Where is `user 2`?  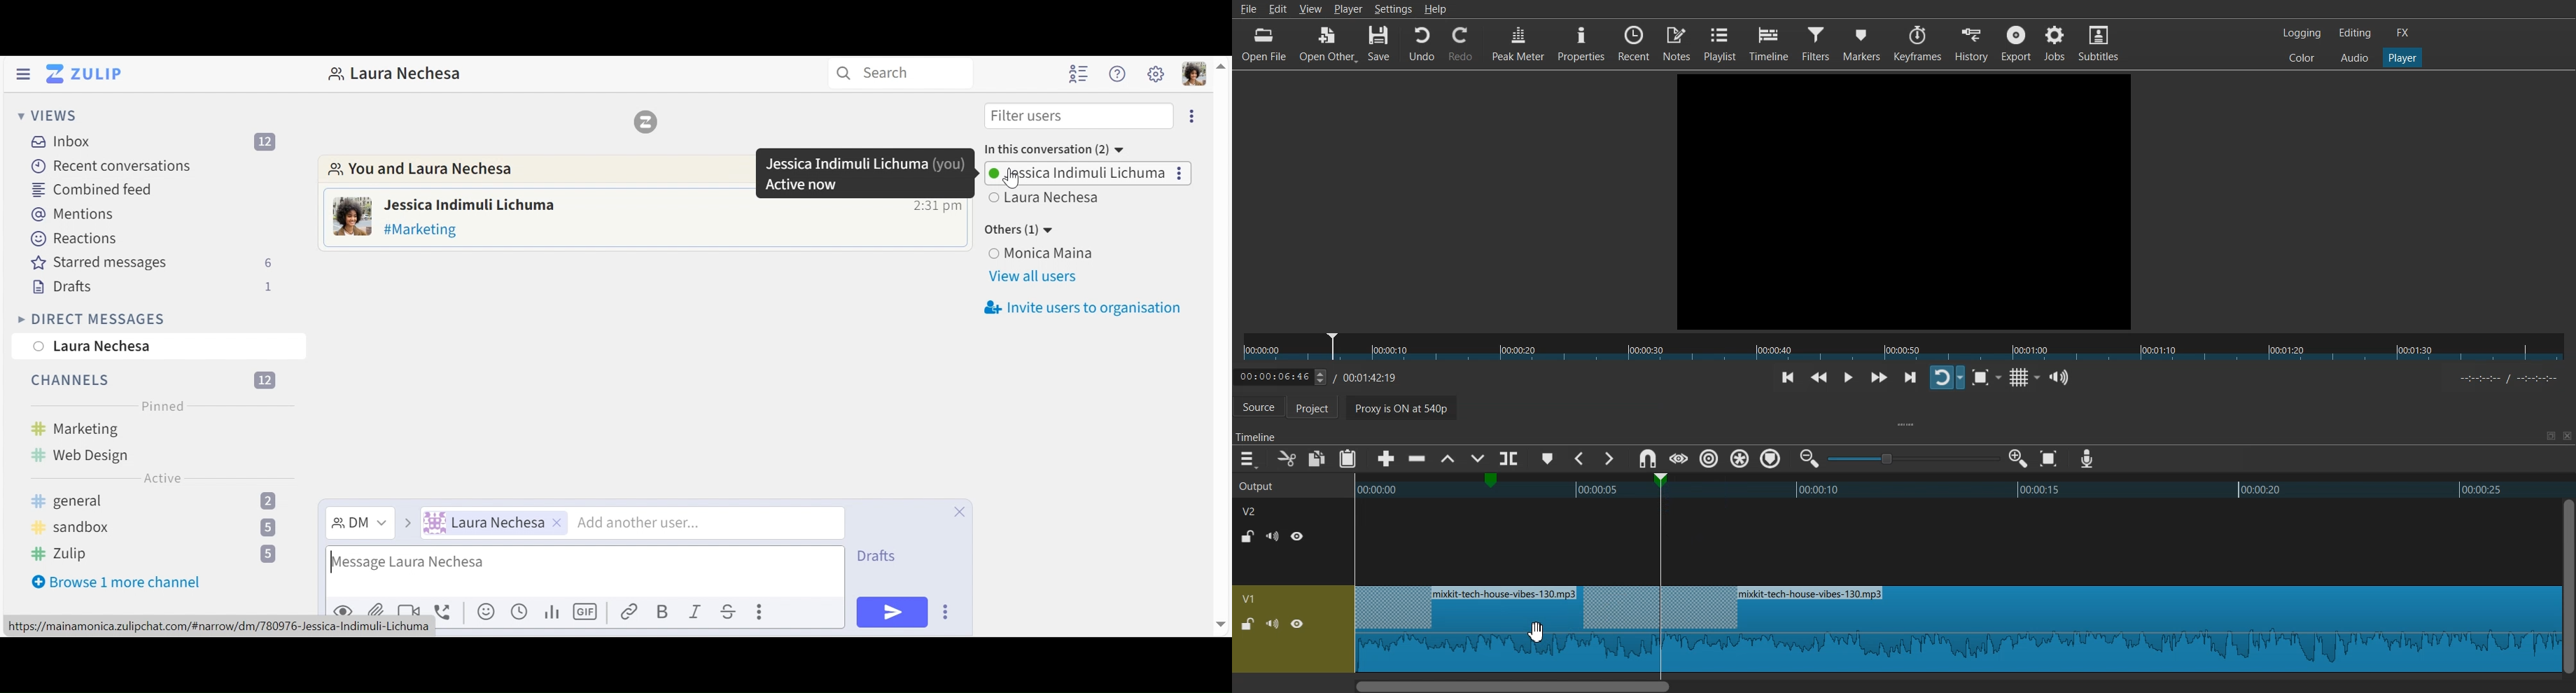 user 2 is located at coordinates (1048, 200).